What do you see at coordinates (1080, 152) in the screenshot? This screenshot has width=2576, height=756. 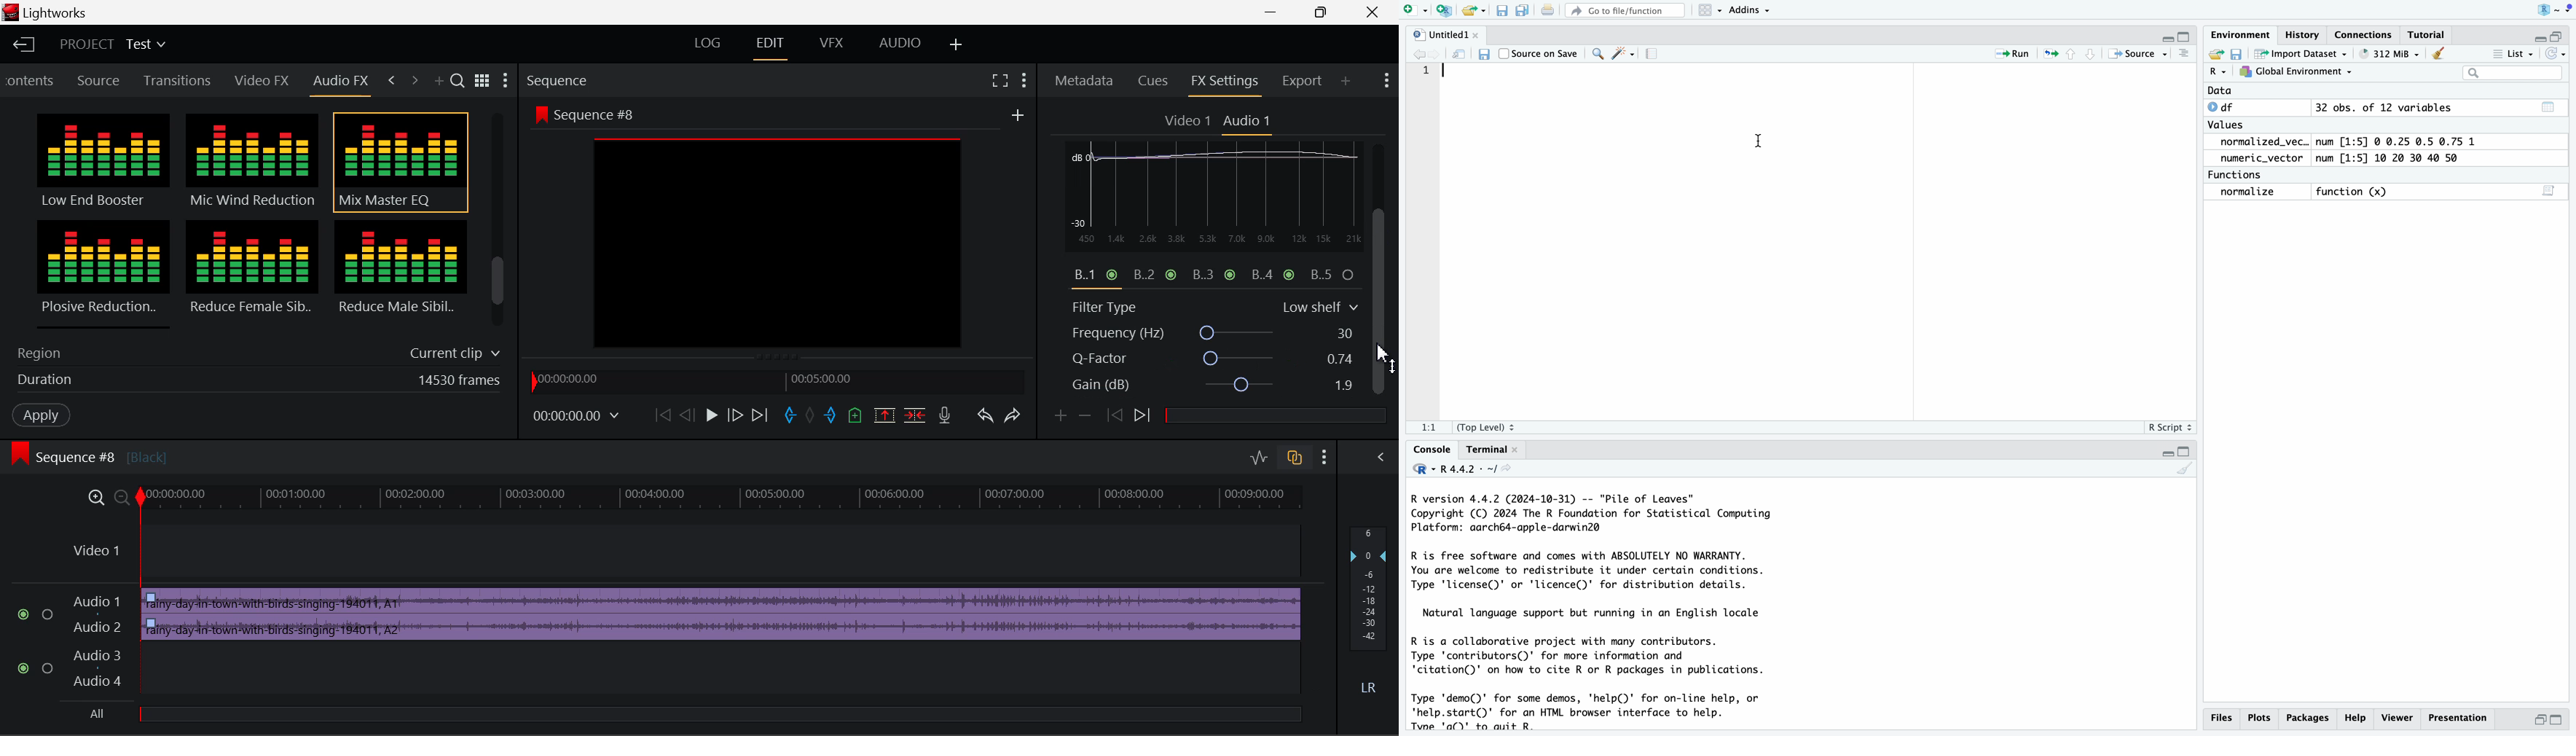 I see `EQ Menu Open` at bounding box center [1080, 152].